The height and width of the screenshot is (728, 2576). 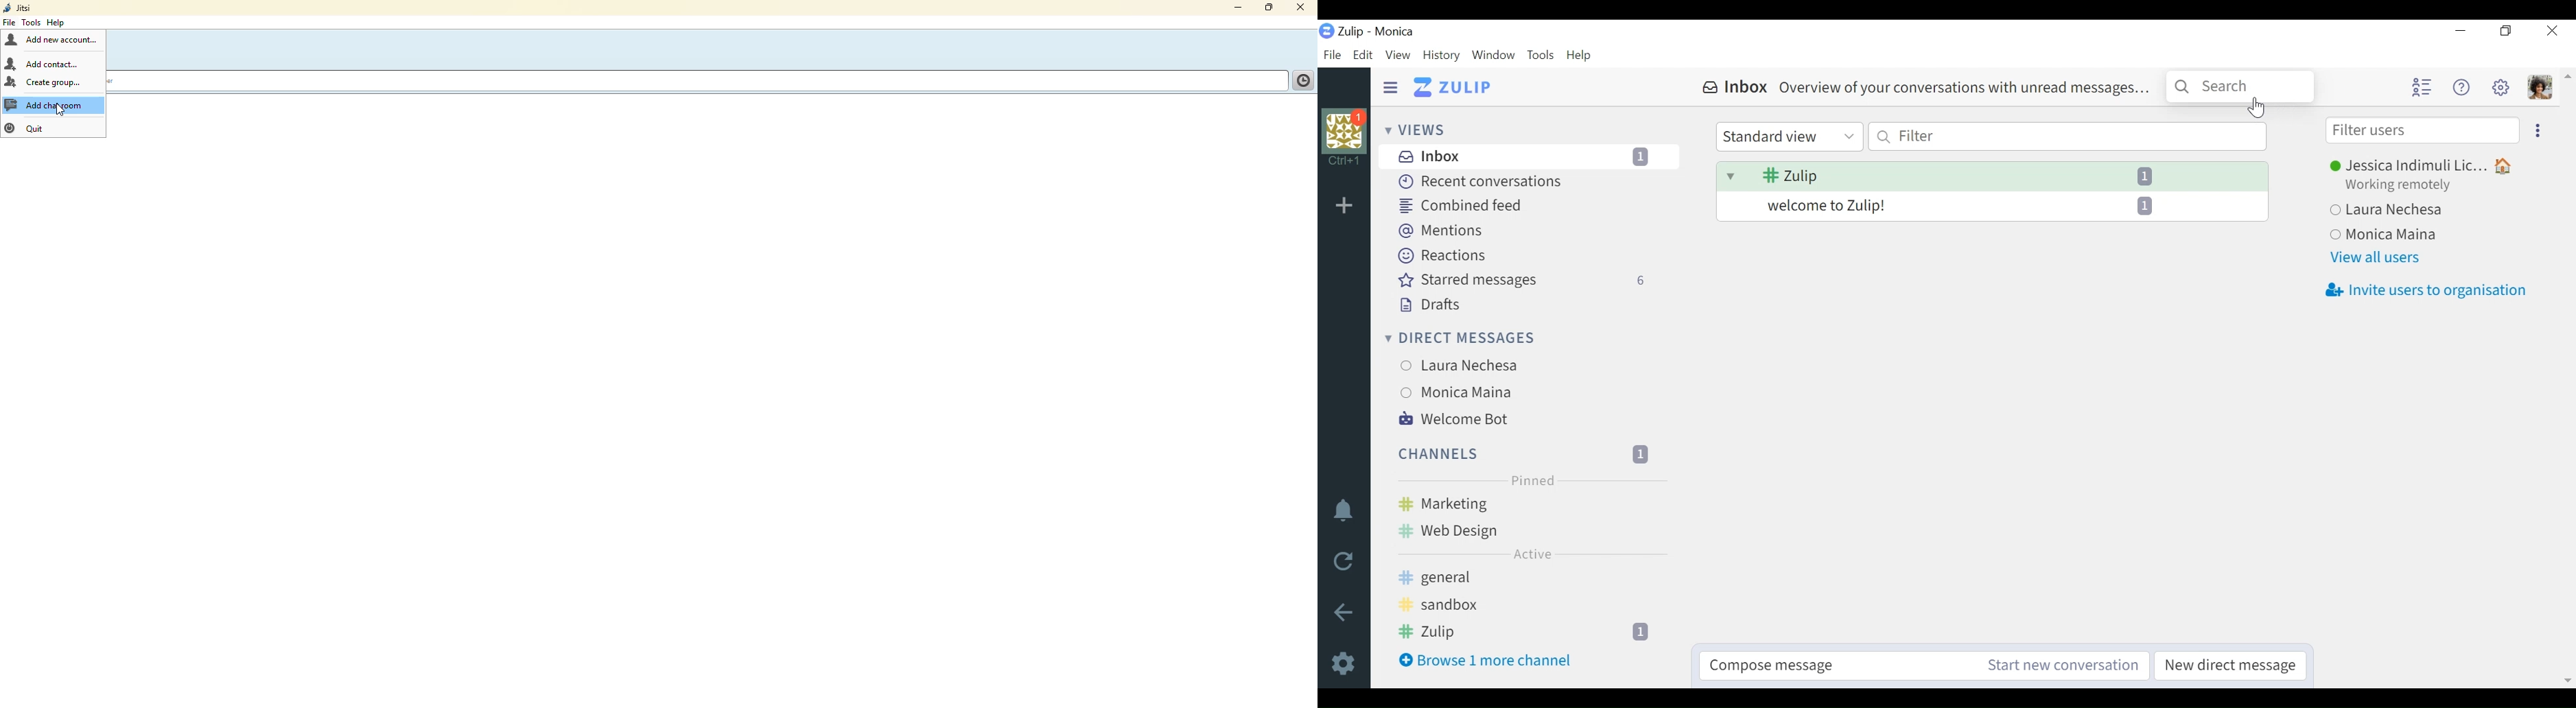 What do you see at coordinates (1494, 56) in the screenshot?
I see `Window` at bounding box center [1494, 56].